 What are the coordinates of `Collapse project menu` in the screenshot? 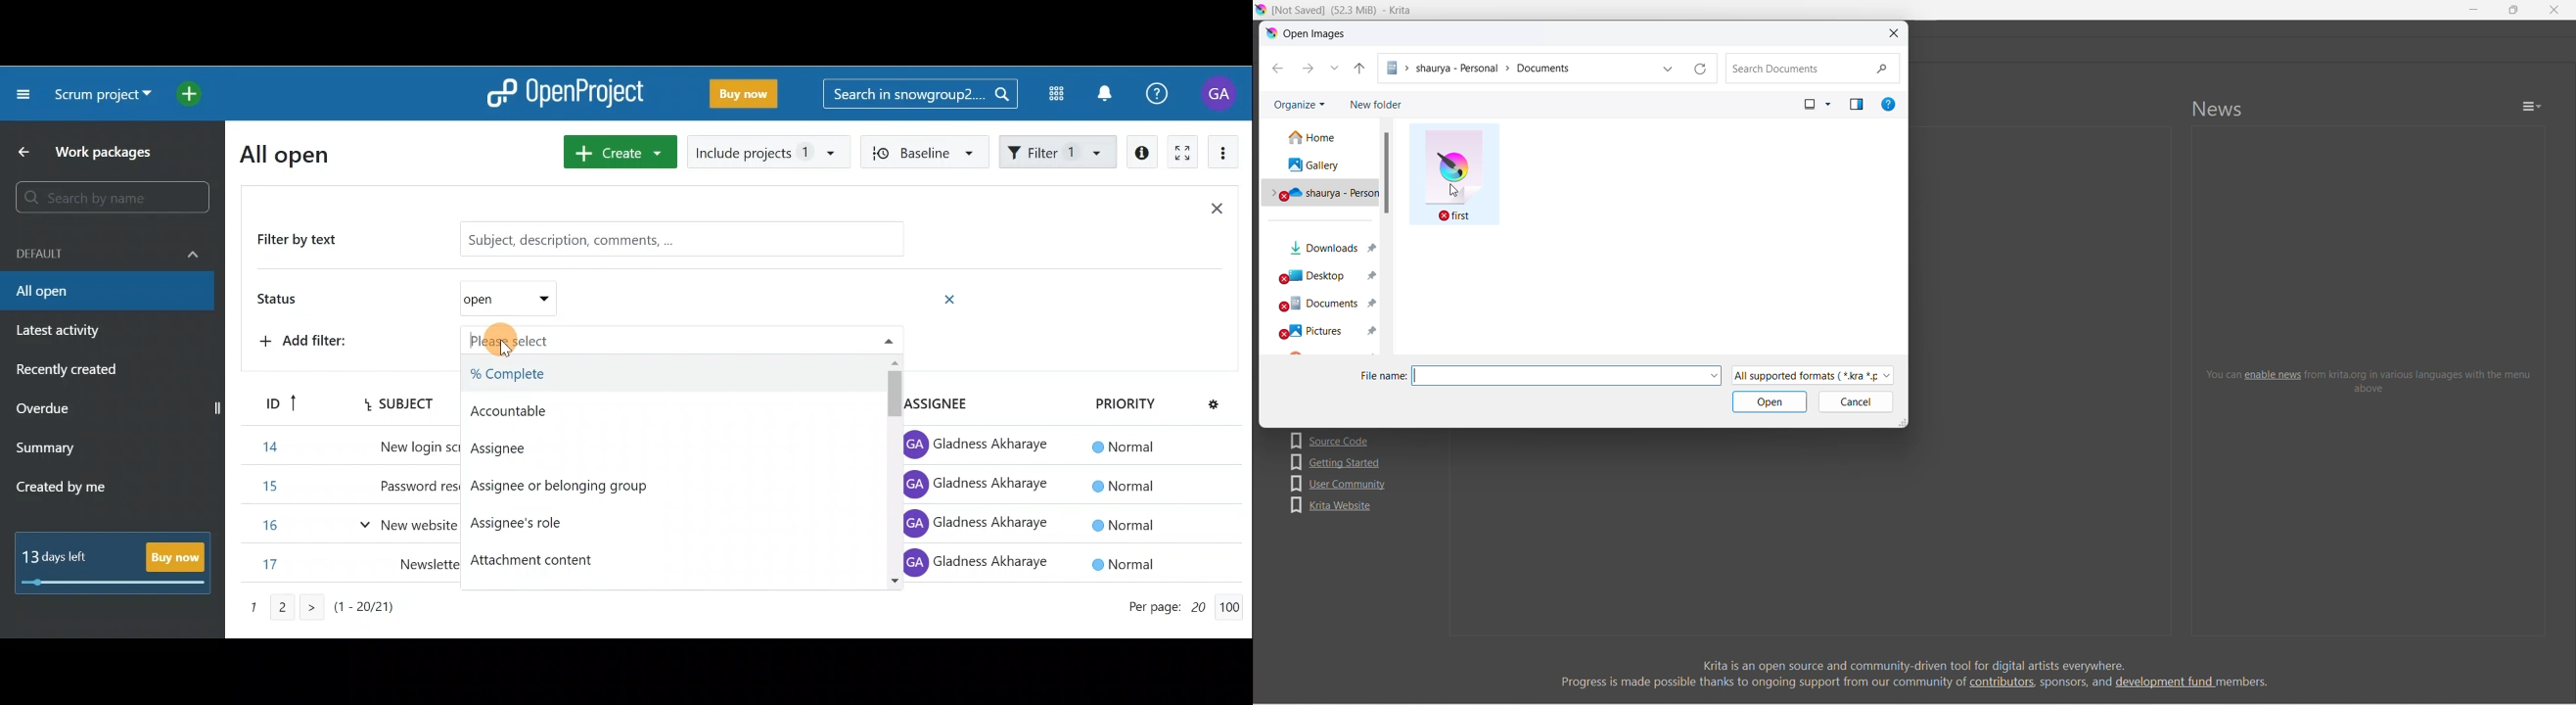 It's located at (24, 93).